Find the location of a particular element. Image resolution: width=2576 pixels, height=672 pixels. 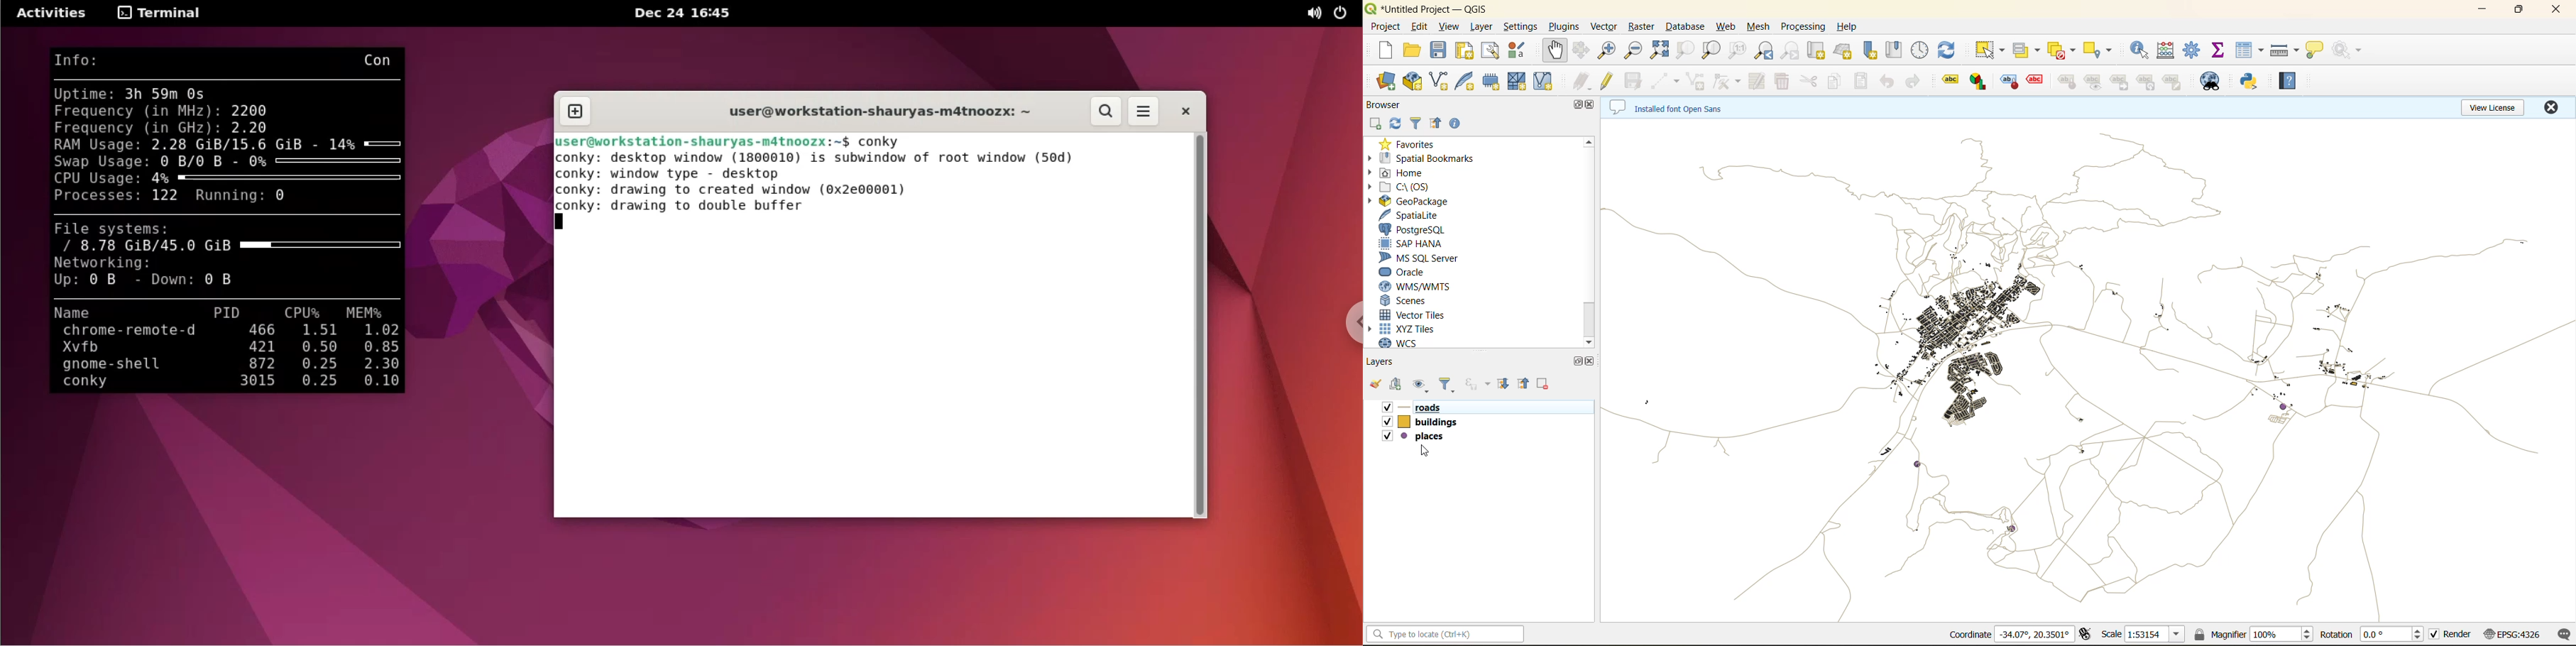

pan to selection is located at coordinates (1582, 52).